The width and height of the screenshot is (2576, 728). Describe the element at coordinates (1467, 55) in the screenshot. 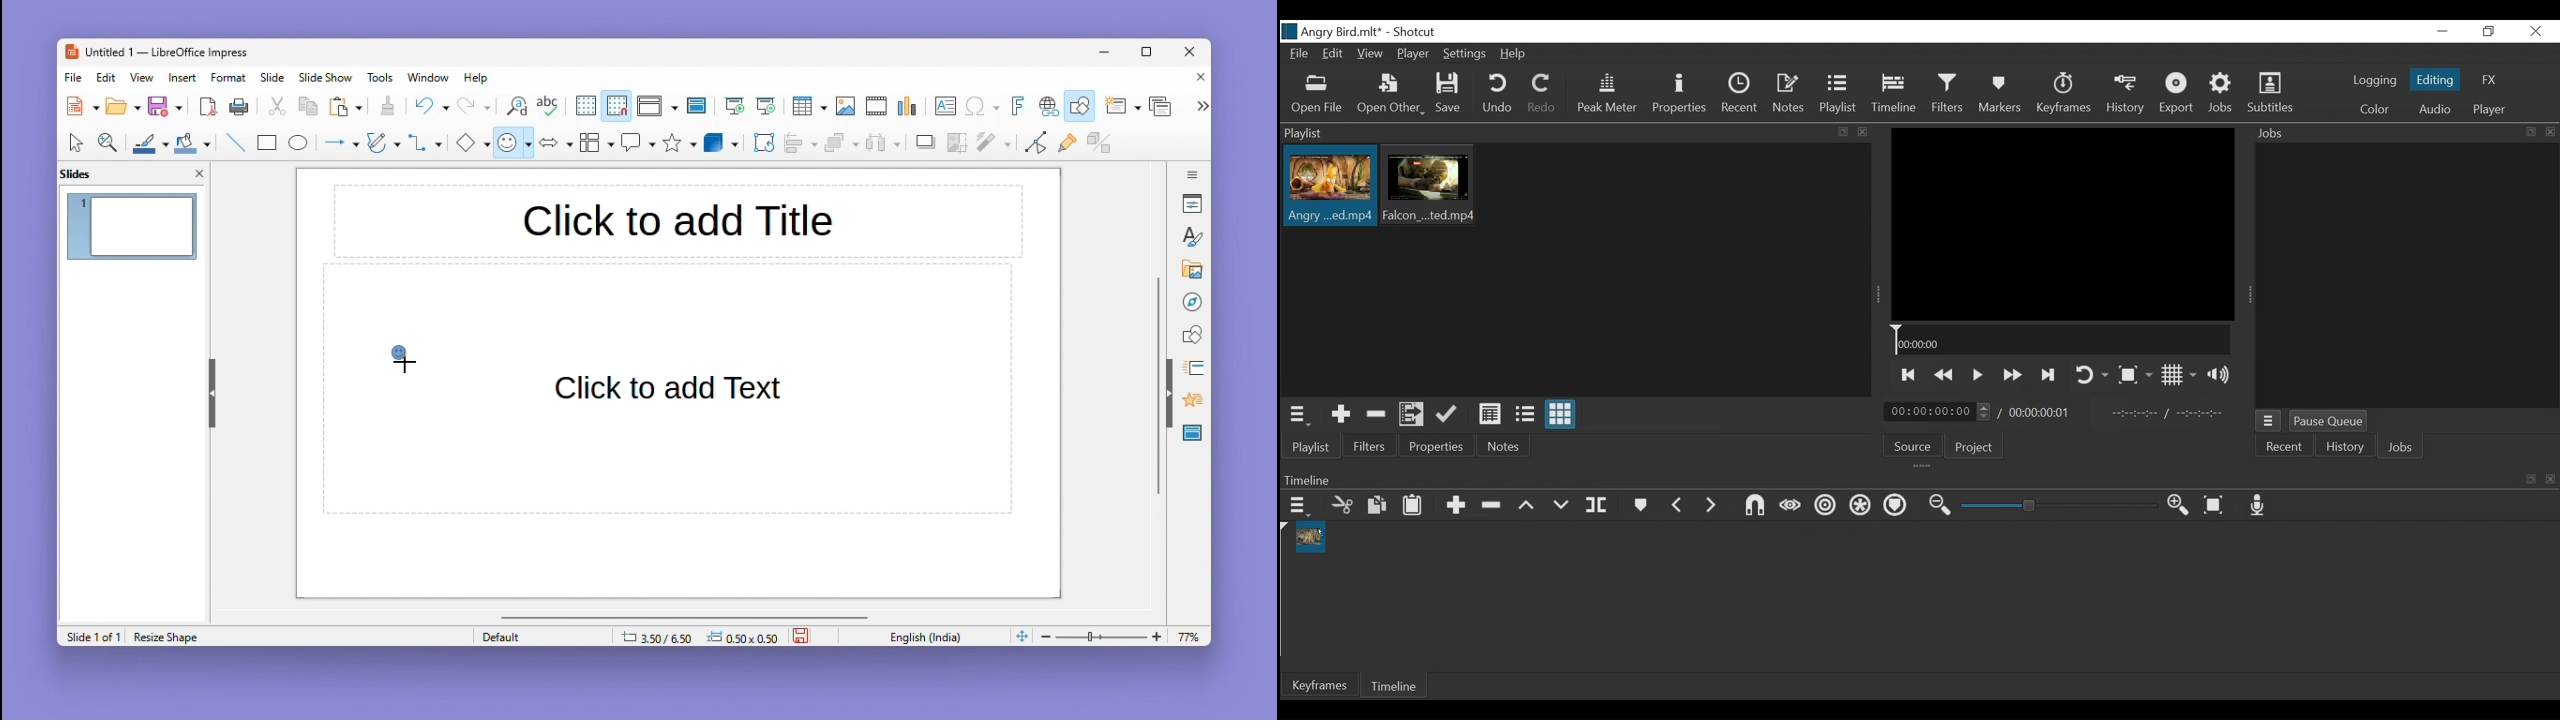

I see `Settings` at that location.